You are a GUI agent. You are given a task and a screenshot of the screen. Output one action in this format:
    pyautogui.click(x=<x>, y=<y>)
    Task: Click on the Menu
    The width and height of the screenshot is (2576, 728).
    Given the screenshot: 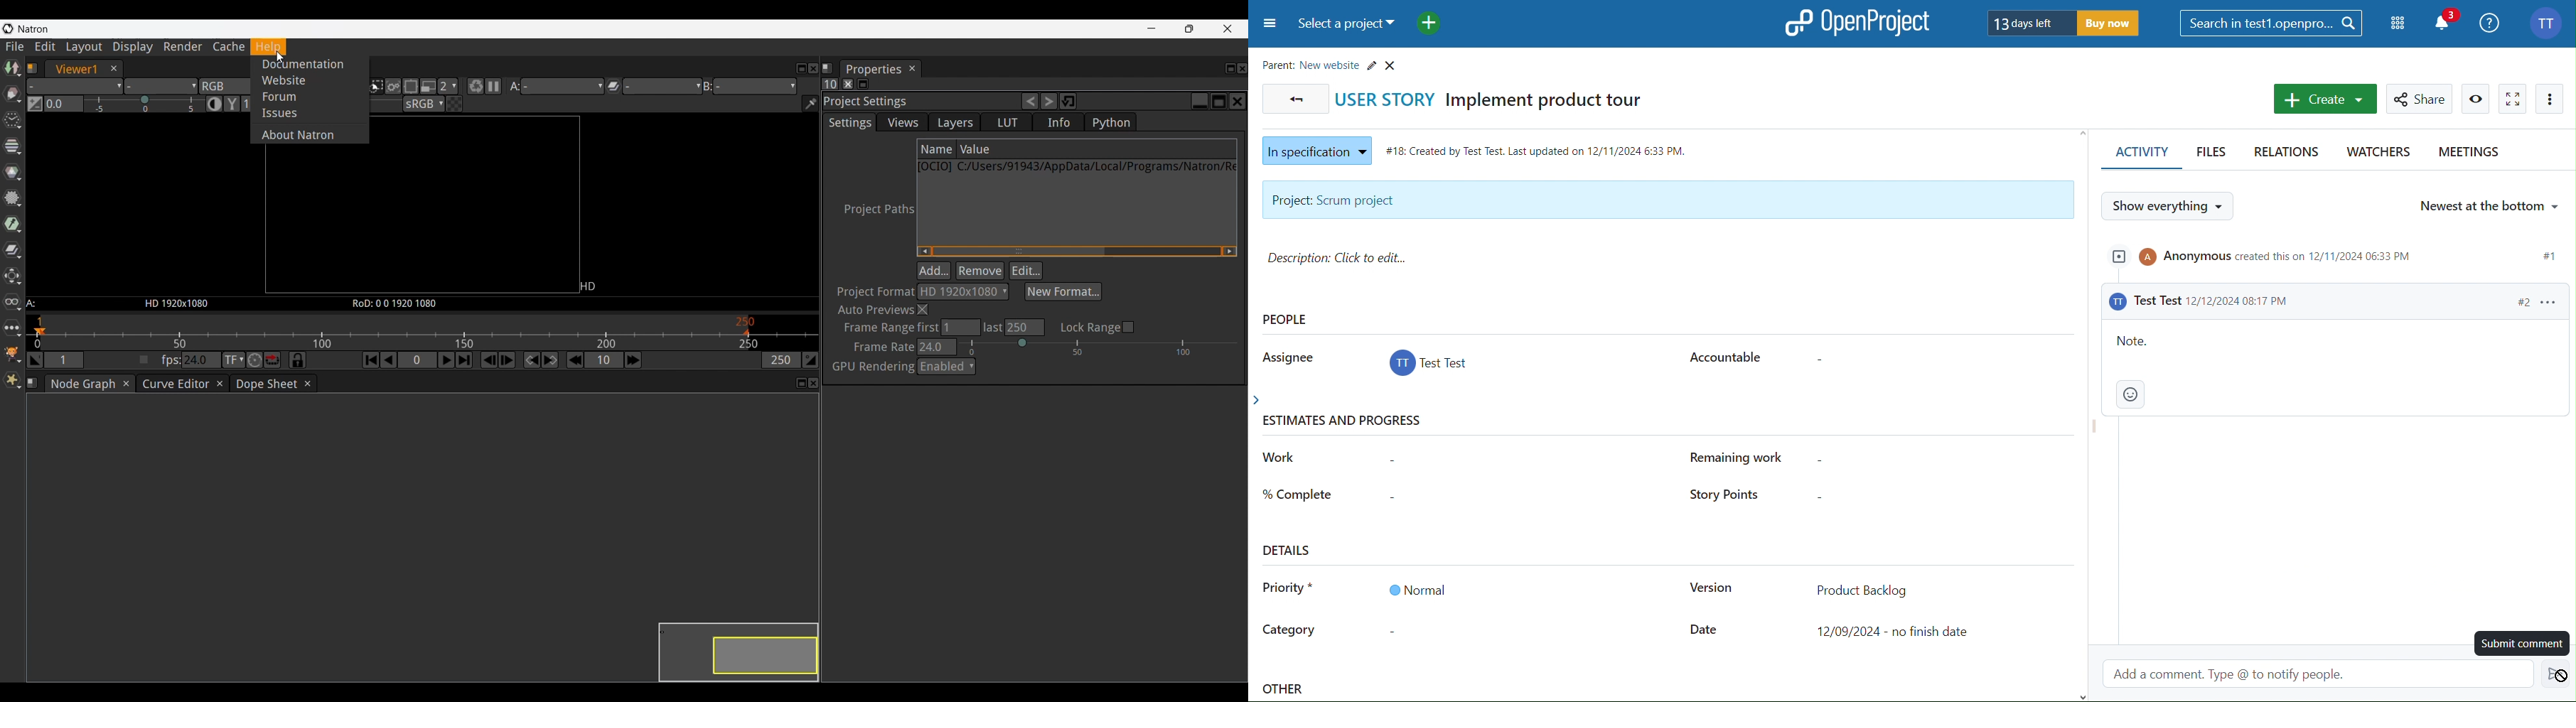 What is the action you would take?
    pyautogui.click(x=1267, y=25)
    